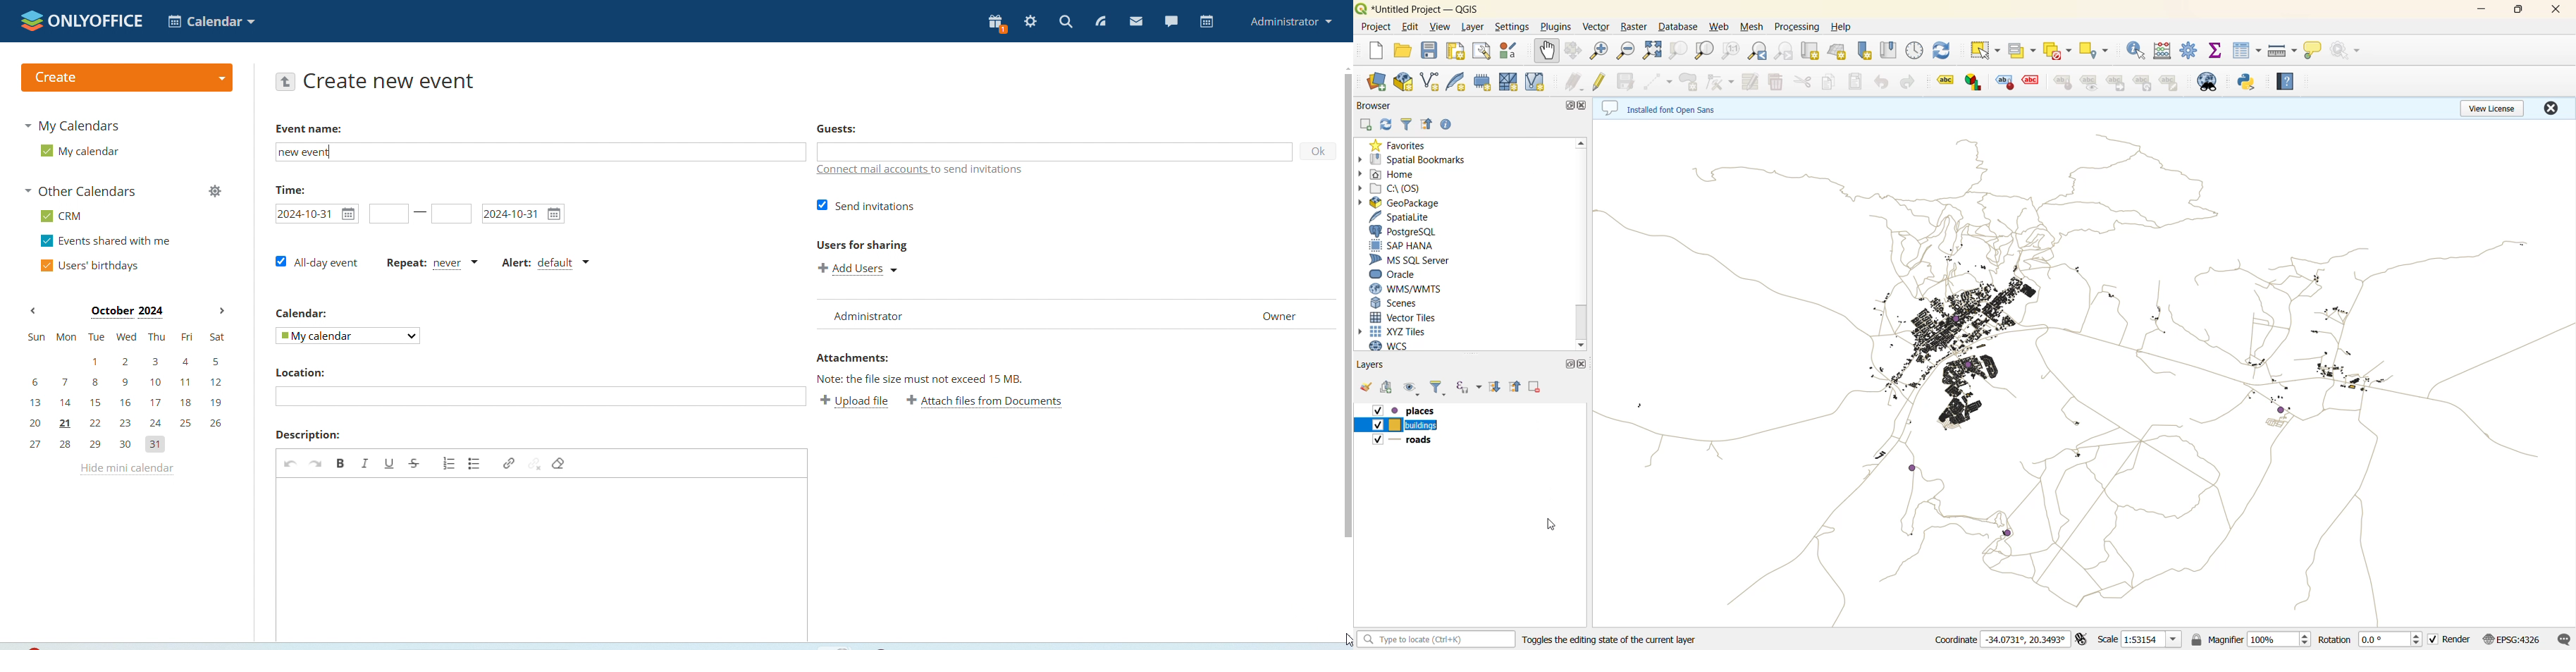 Image resolution: width=2576 pixels, height=672 pixels. What do you see at coordinates (416, 465) in the screenshot?
I see `strikethrough` at bounding box center [416, 465].